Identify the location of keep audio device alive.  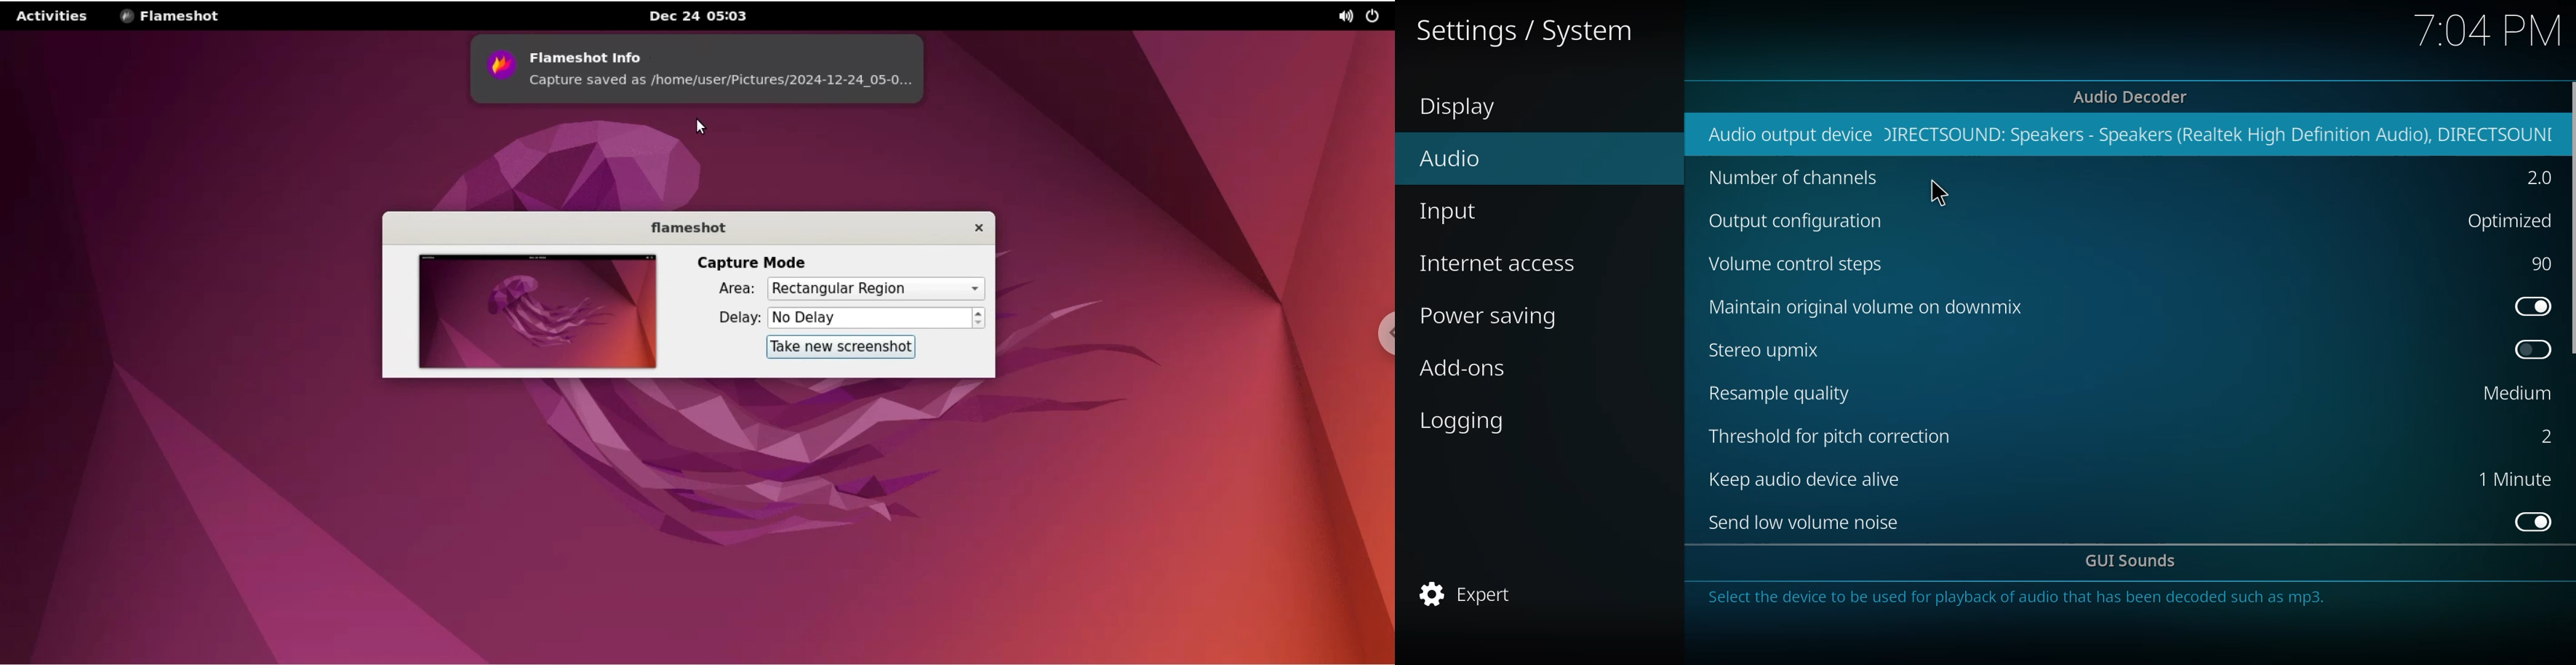
(1813, 480).